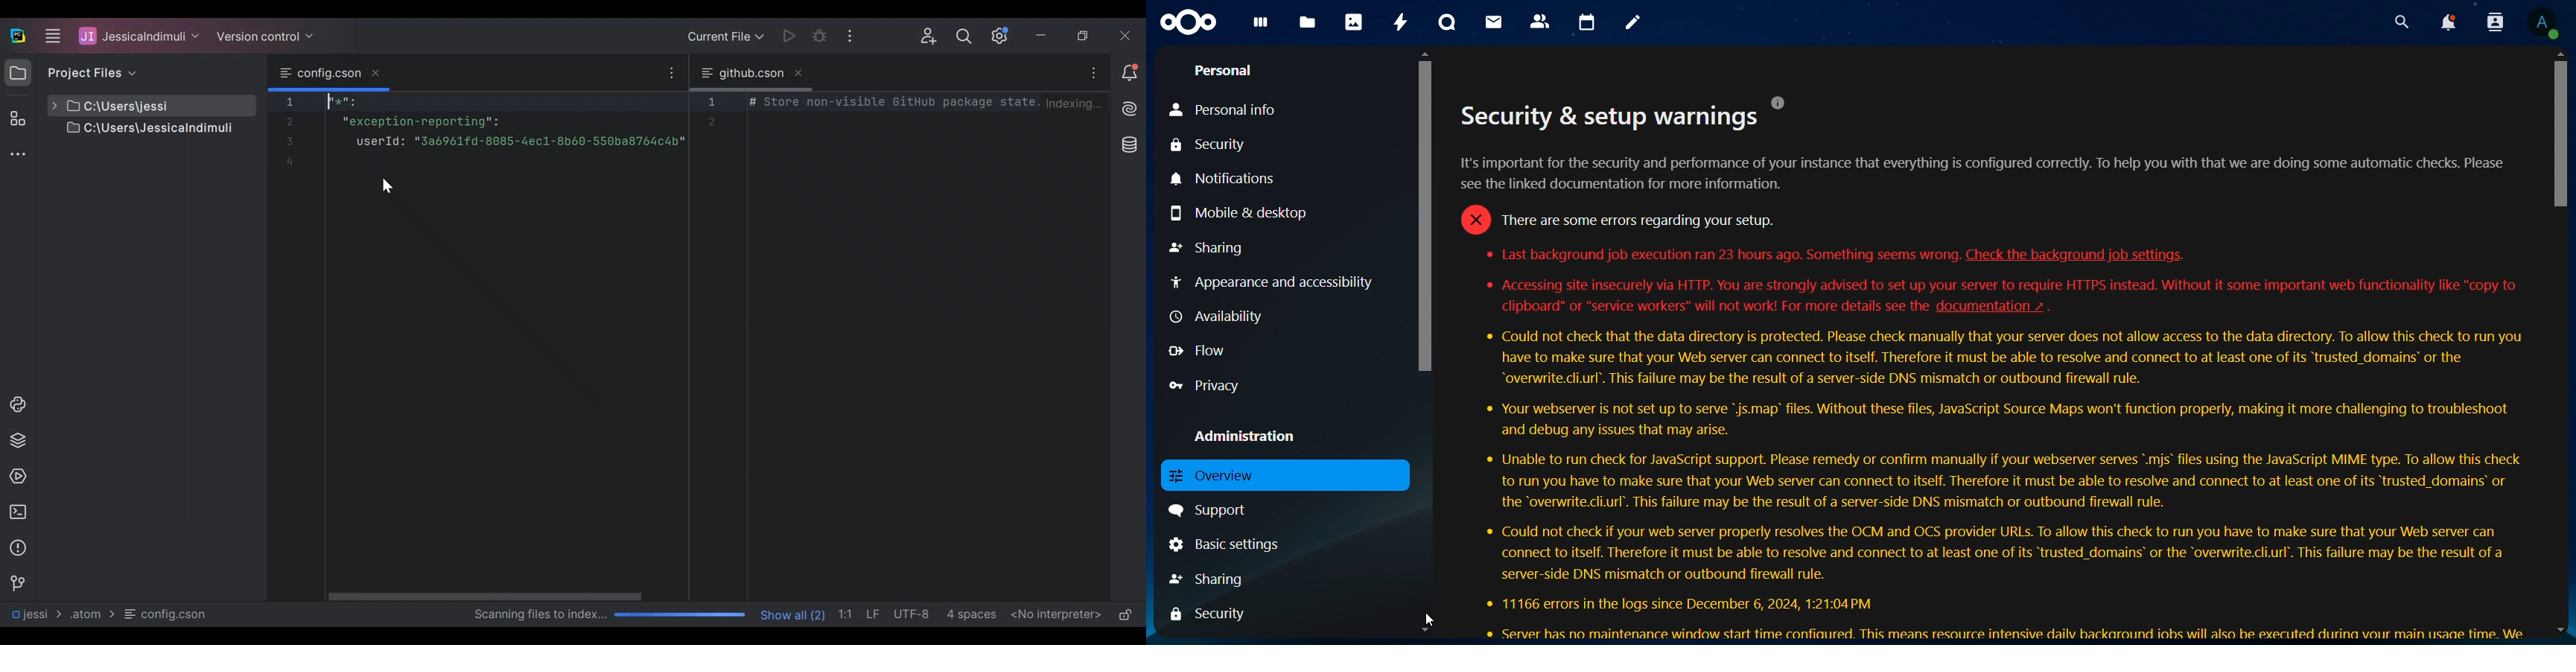 This screenshot has width=2576, height=672. I want to click on Cursor, so click(1426, 619).